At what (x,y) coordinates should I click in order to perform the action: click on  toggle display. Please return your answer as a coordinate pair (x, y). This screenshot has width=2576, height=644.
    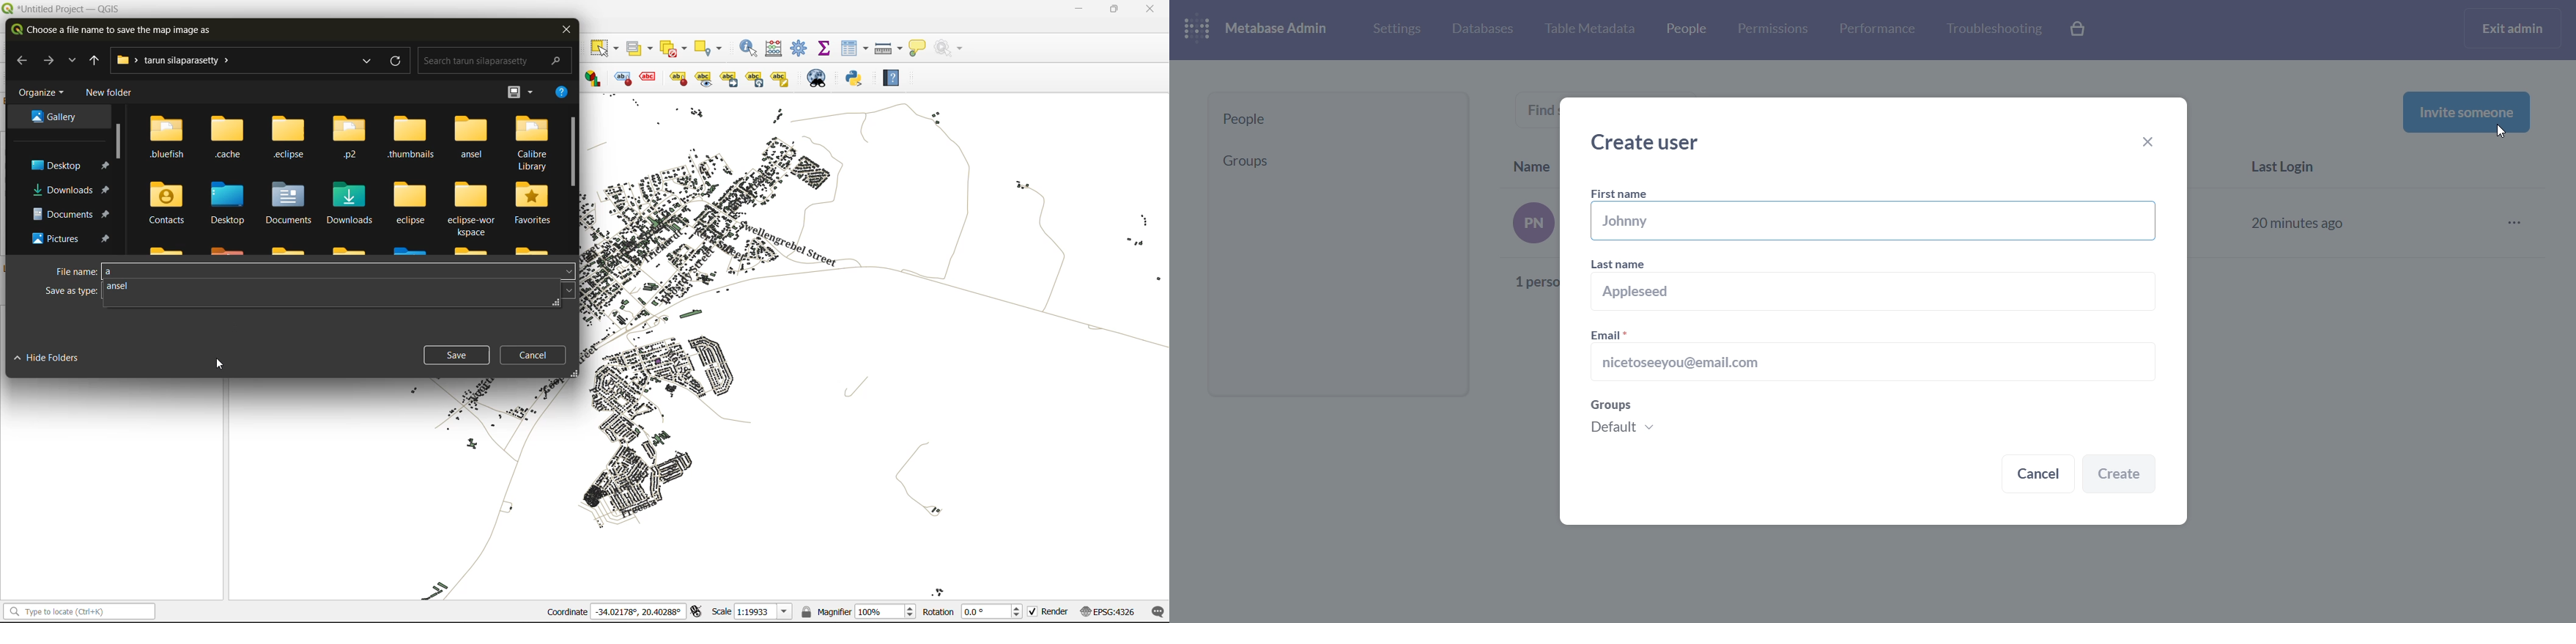
    Looking at the image, I should click on (620, 78).